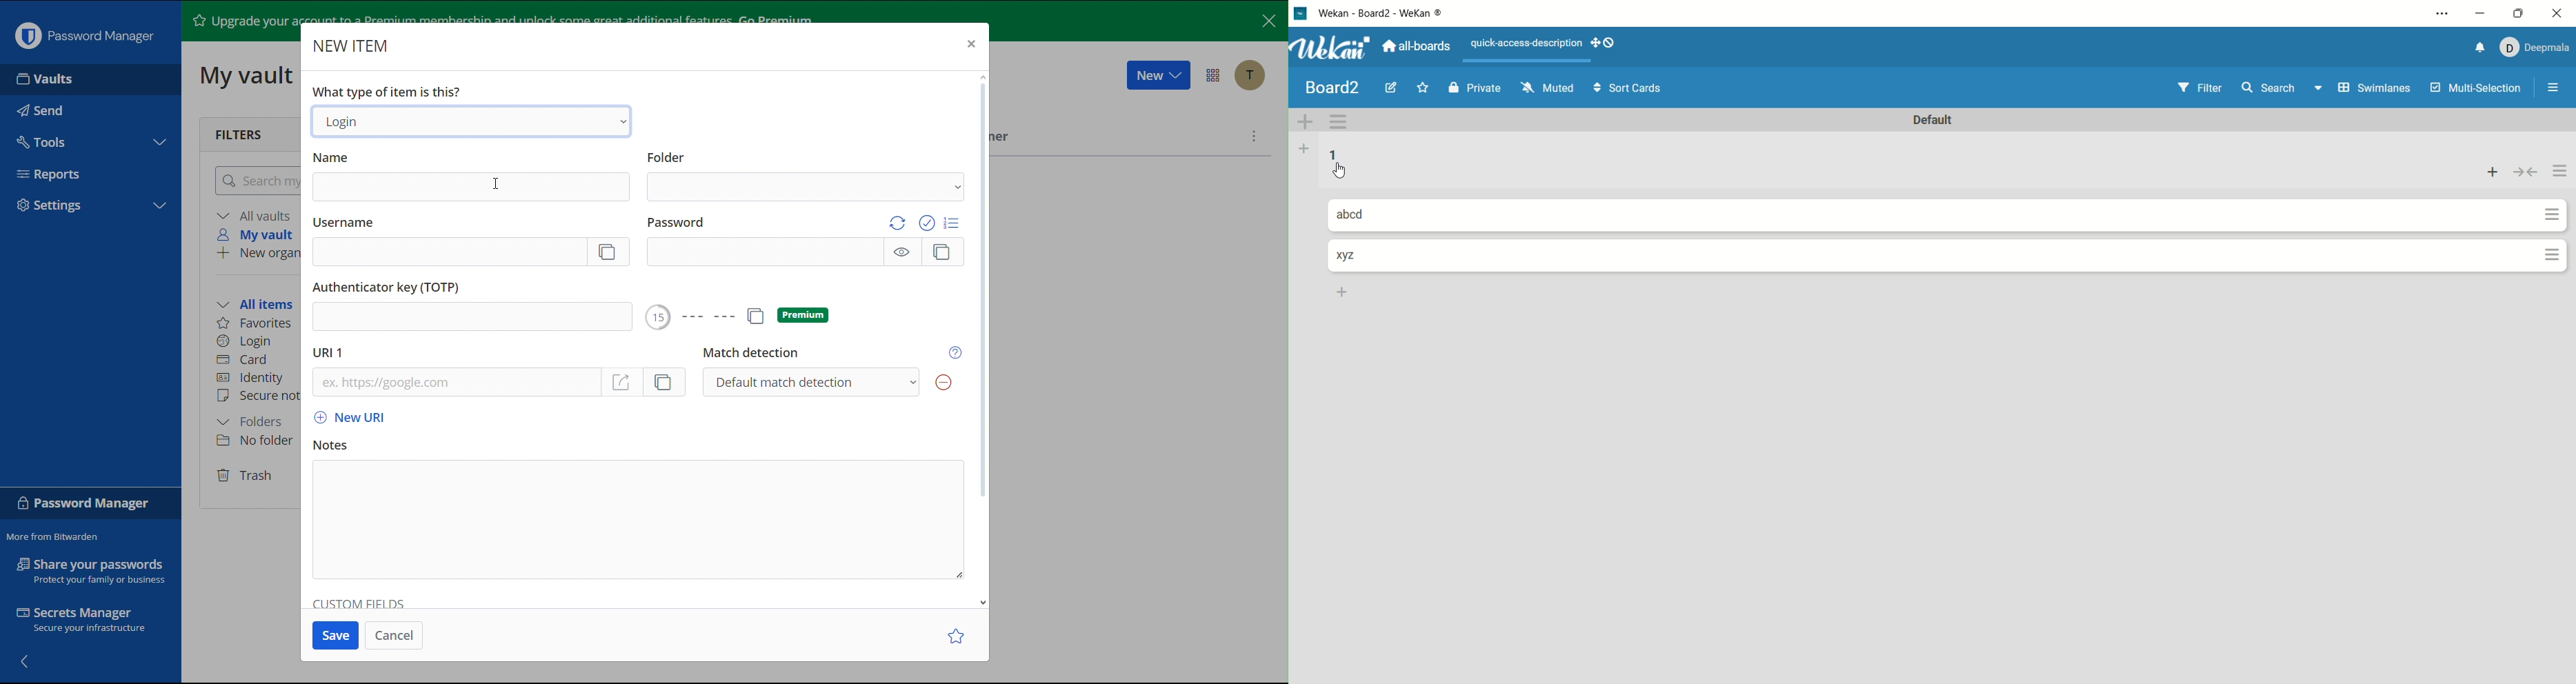 The width and height of the screenshot is (2576, 700). Describe the element at coordinates (1418, 44) in the screenshot. I see `all boards` at that location.